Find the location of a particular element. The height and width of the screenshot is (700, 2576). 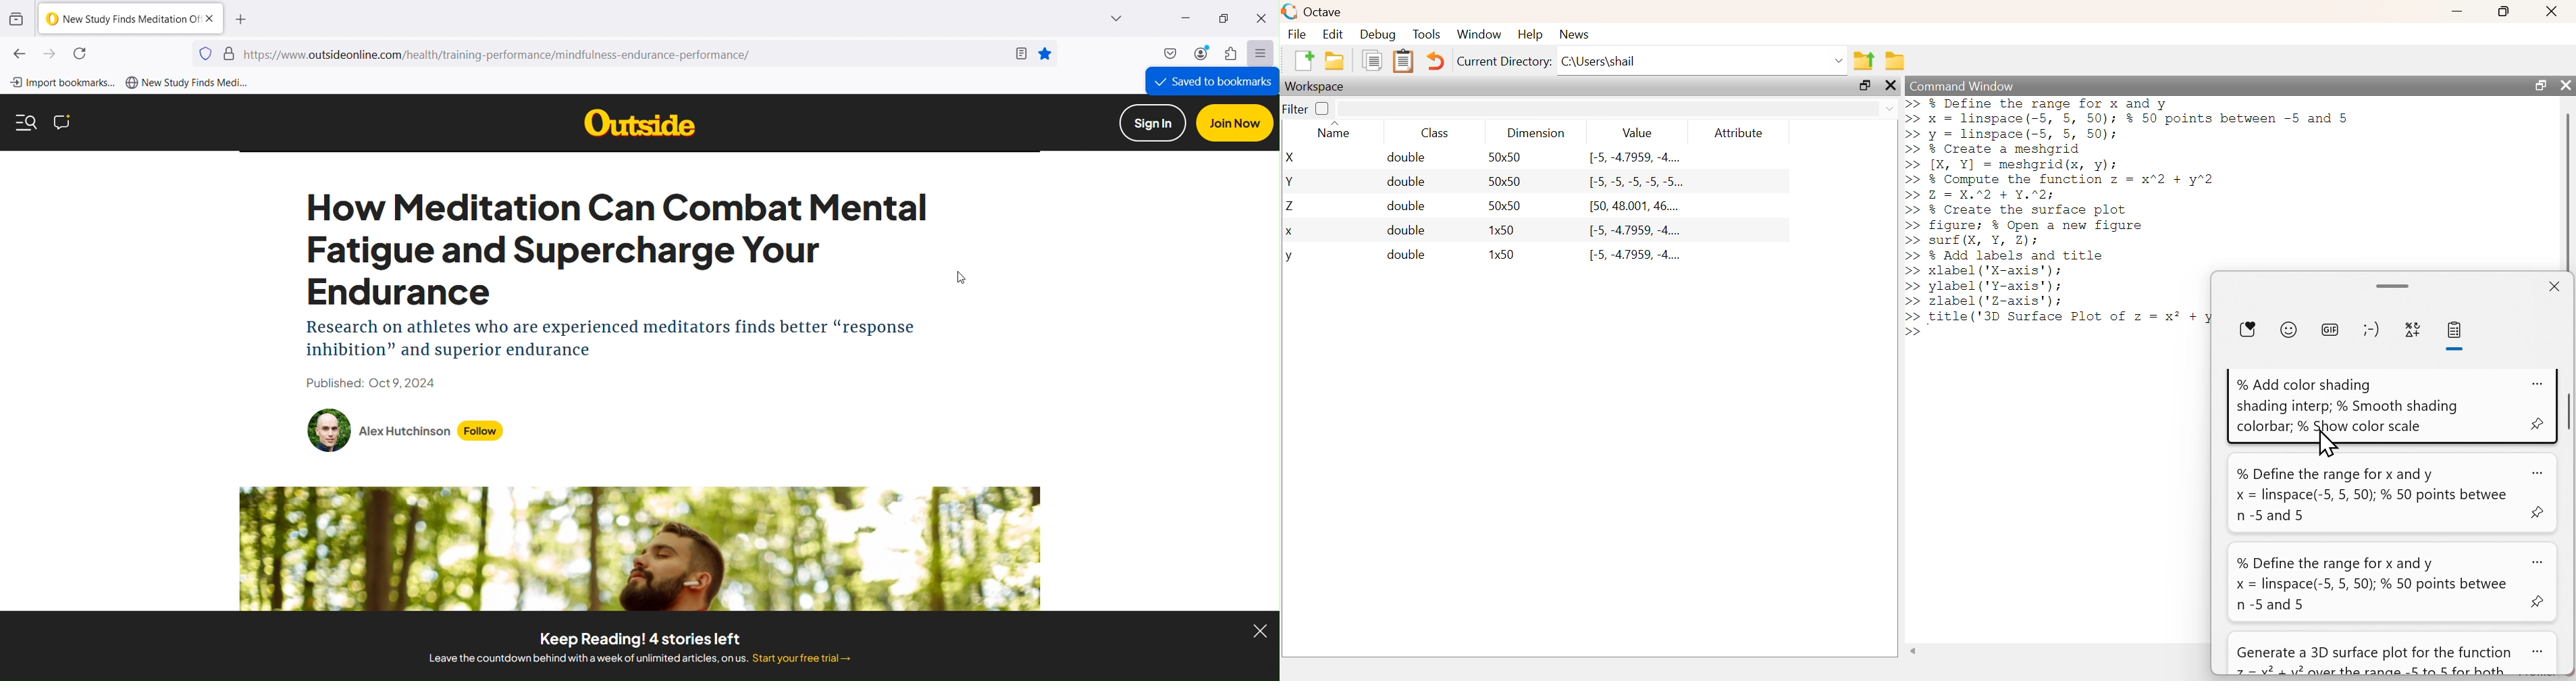

Folder is located at coordinates (1895, 61).